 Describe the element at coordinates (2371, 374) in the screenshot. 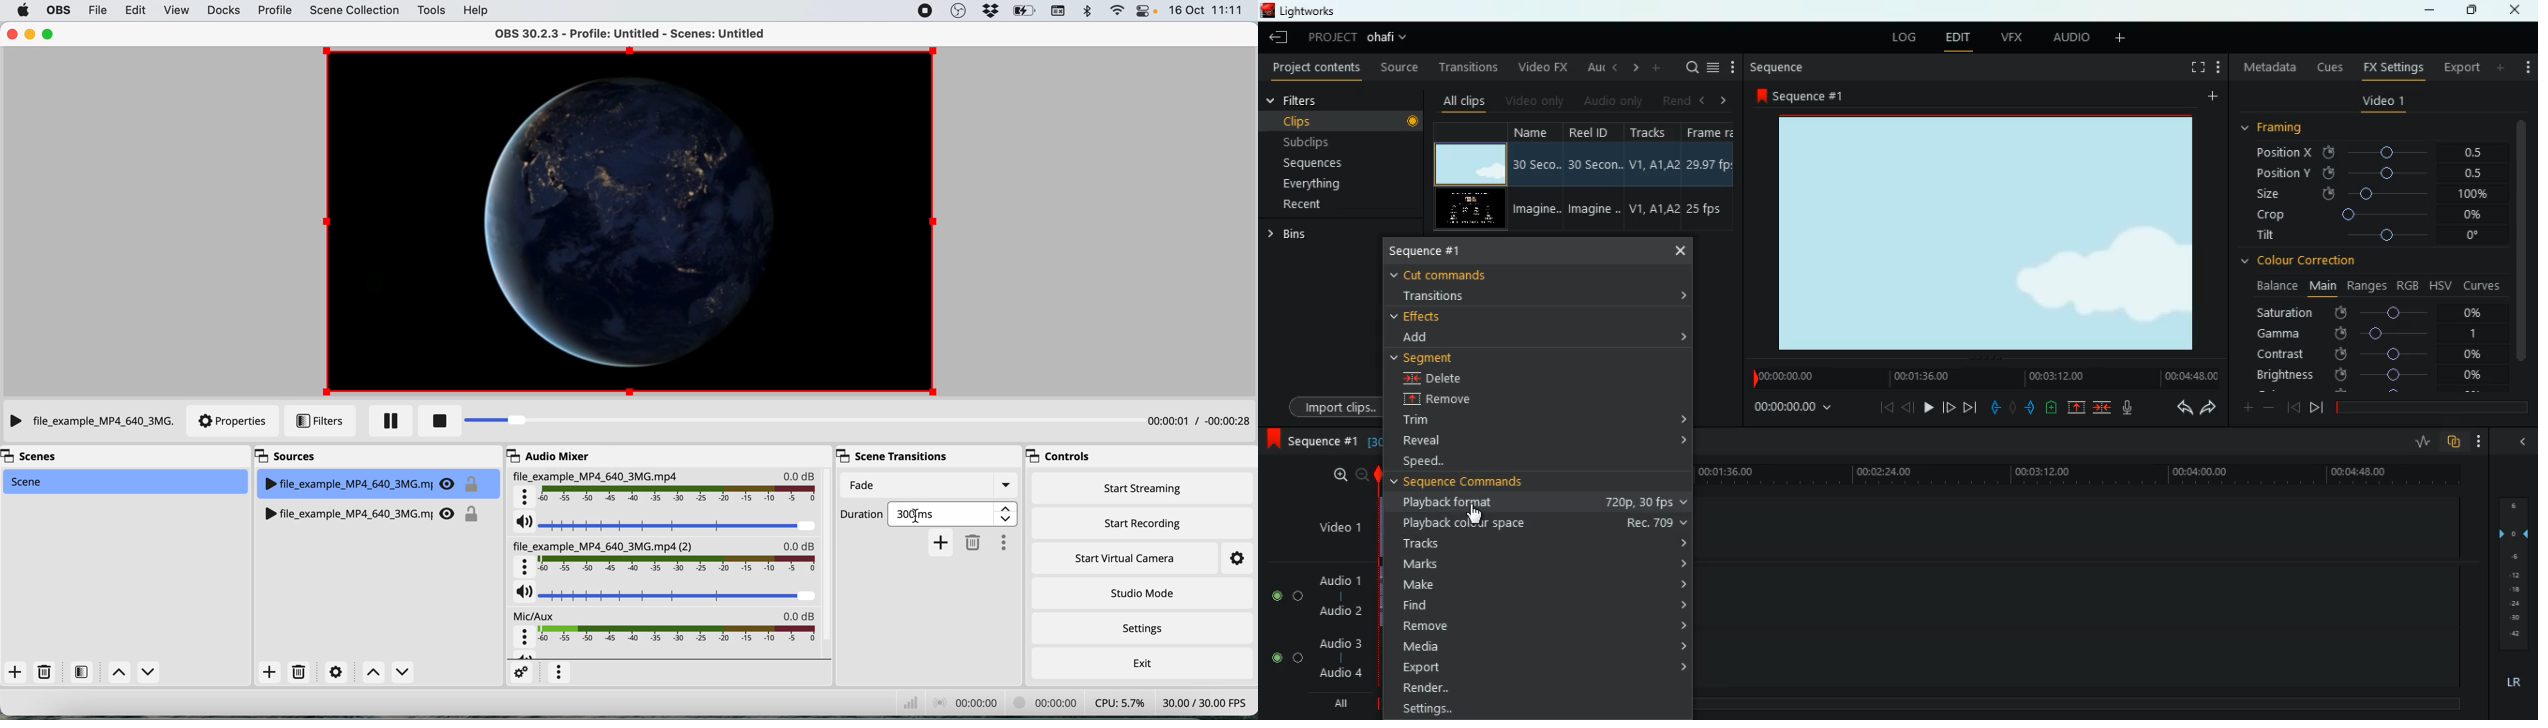

I see `brightness` at that location.